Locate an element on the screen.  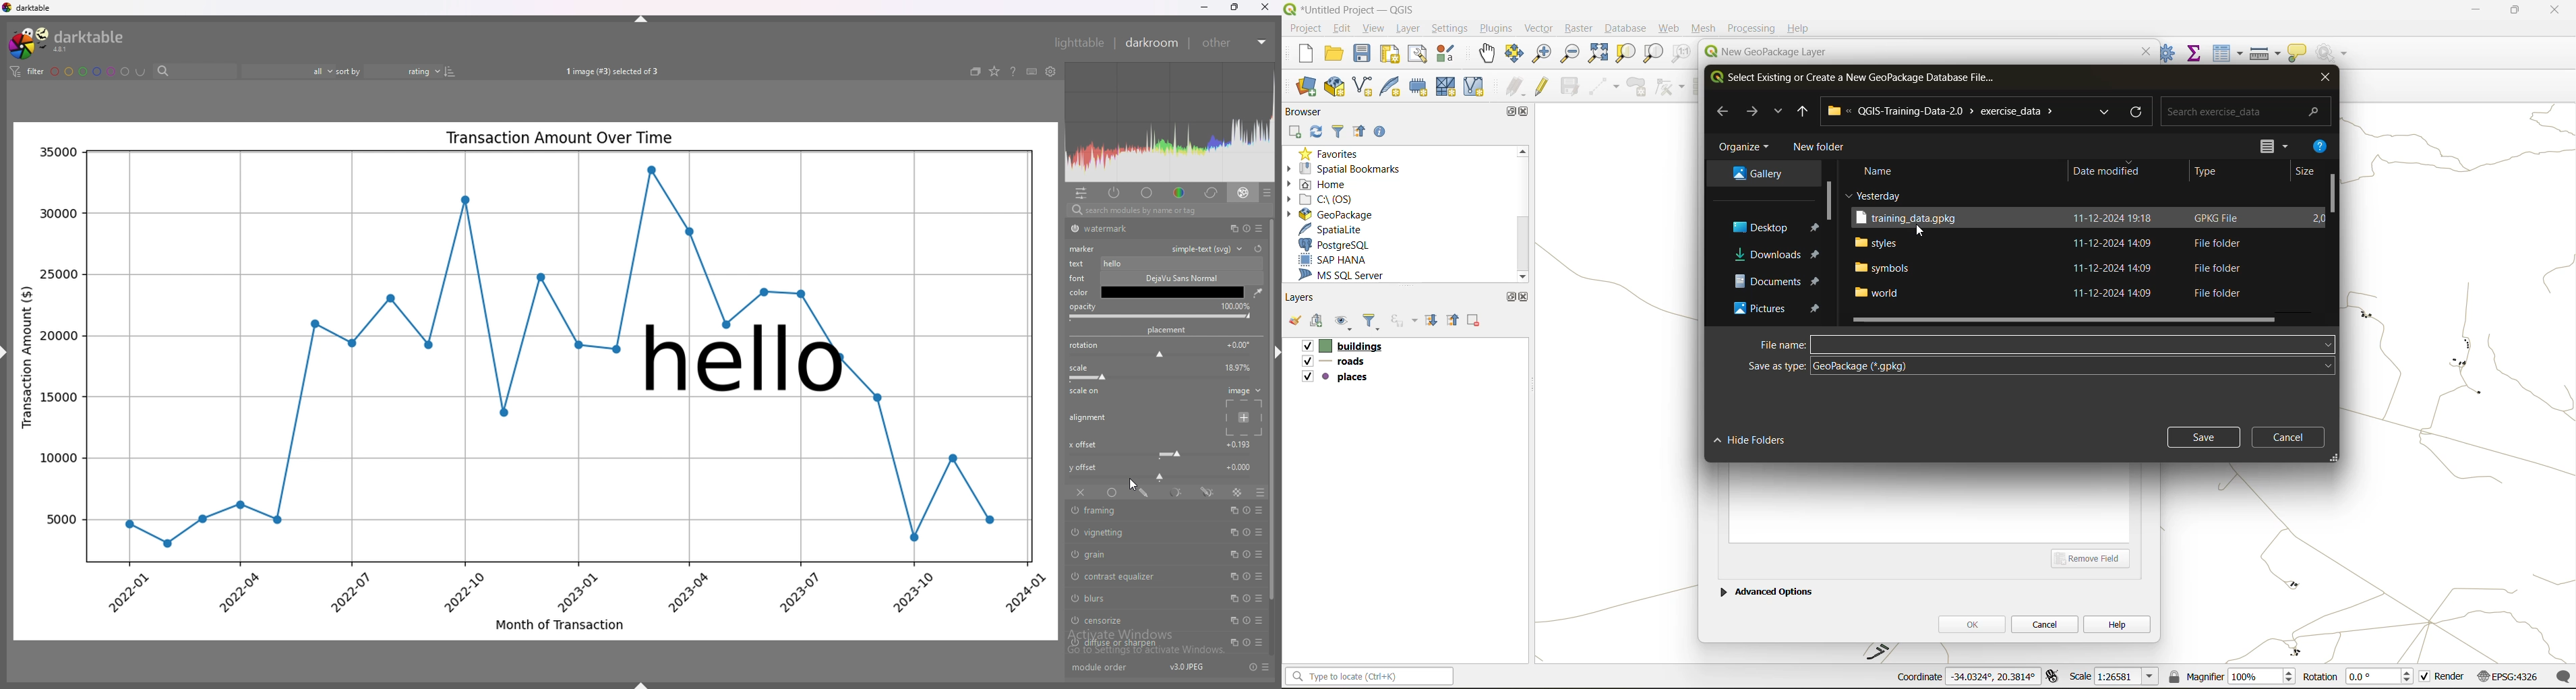
sort by is located at coordinates (389, 69).